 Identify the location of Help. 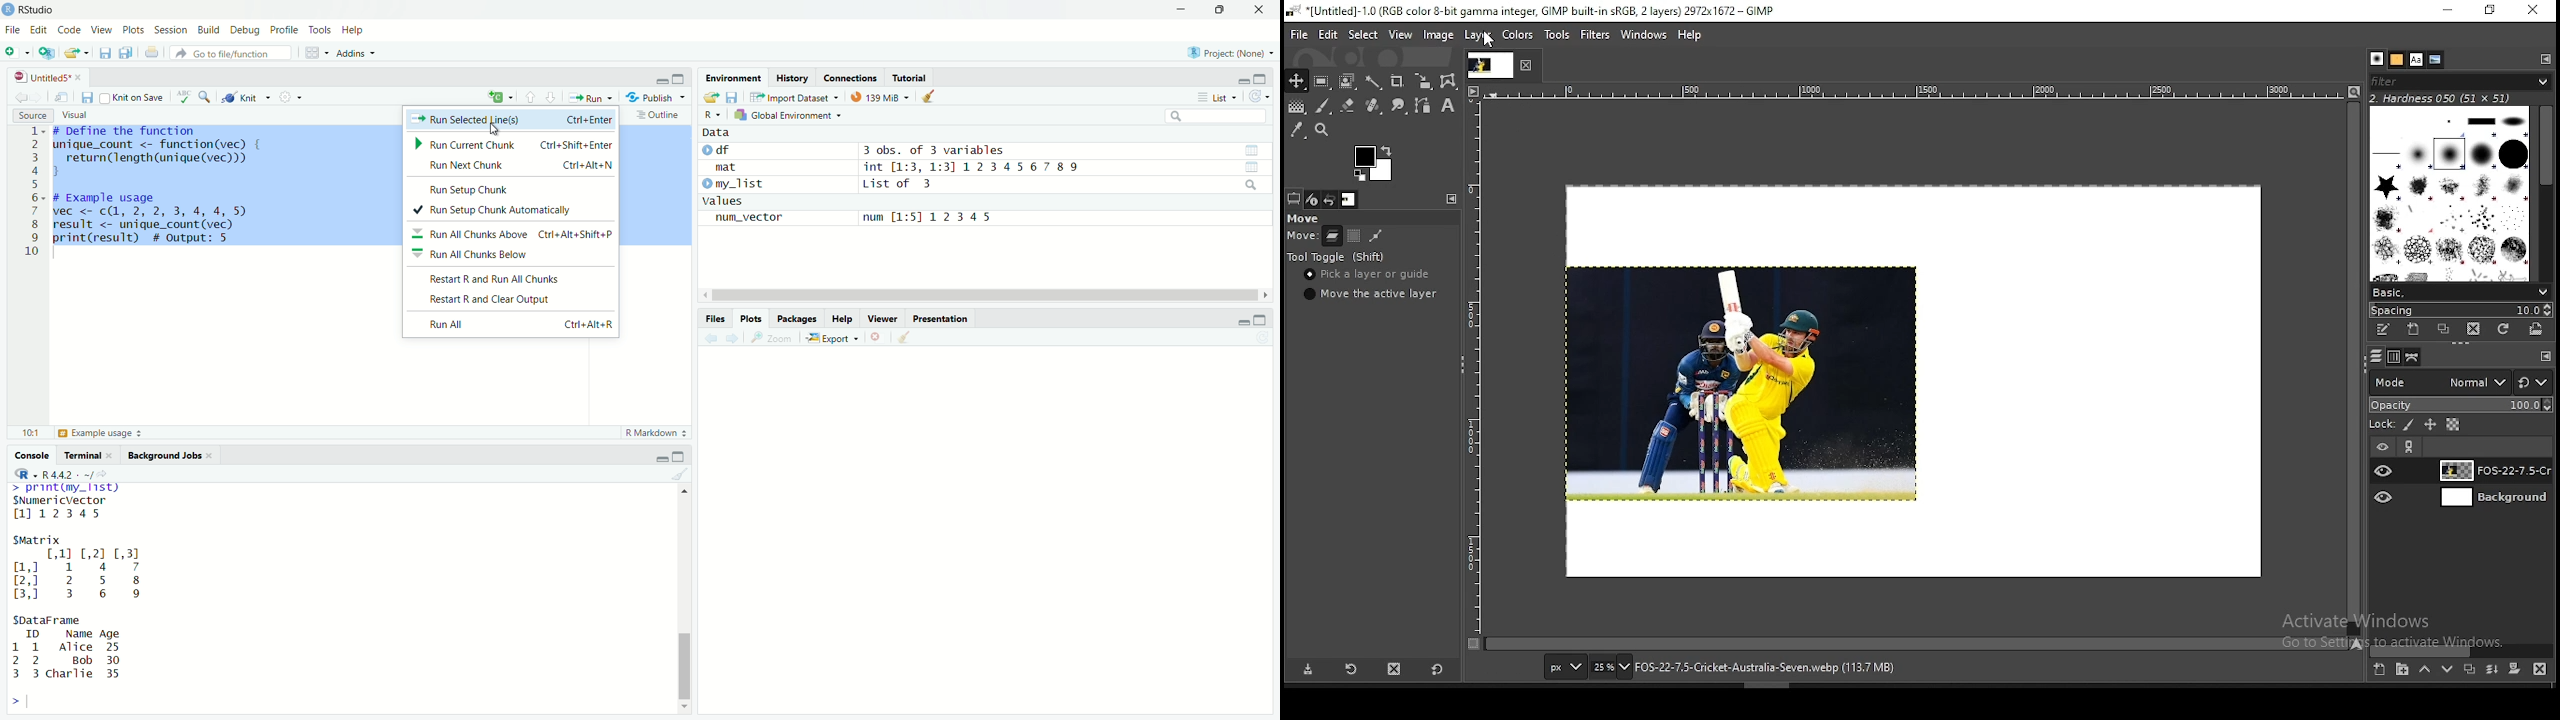
(355, 31).